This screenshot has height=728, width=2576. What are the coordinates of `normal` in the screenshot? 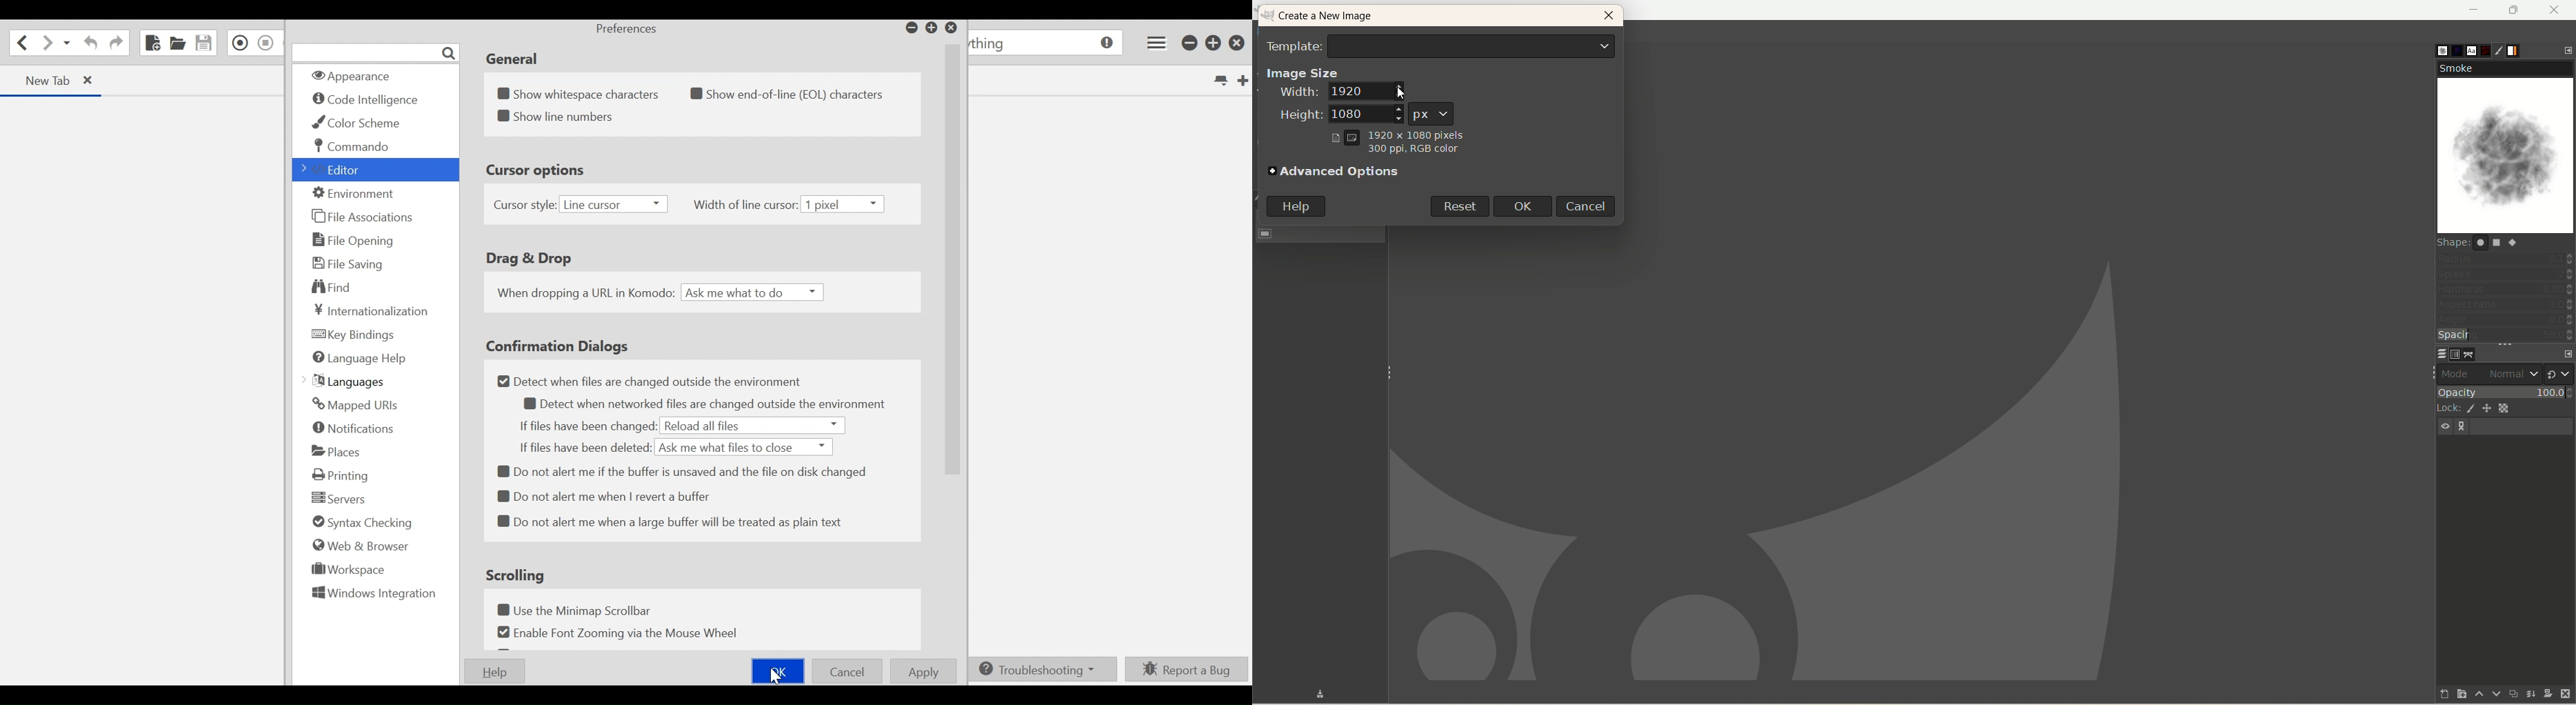 It's located at (2512, 374).